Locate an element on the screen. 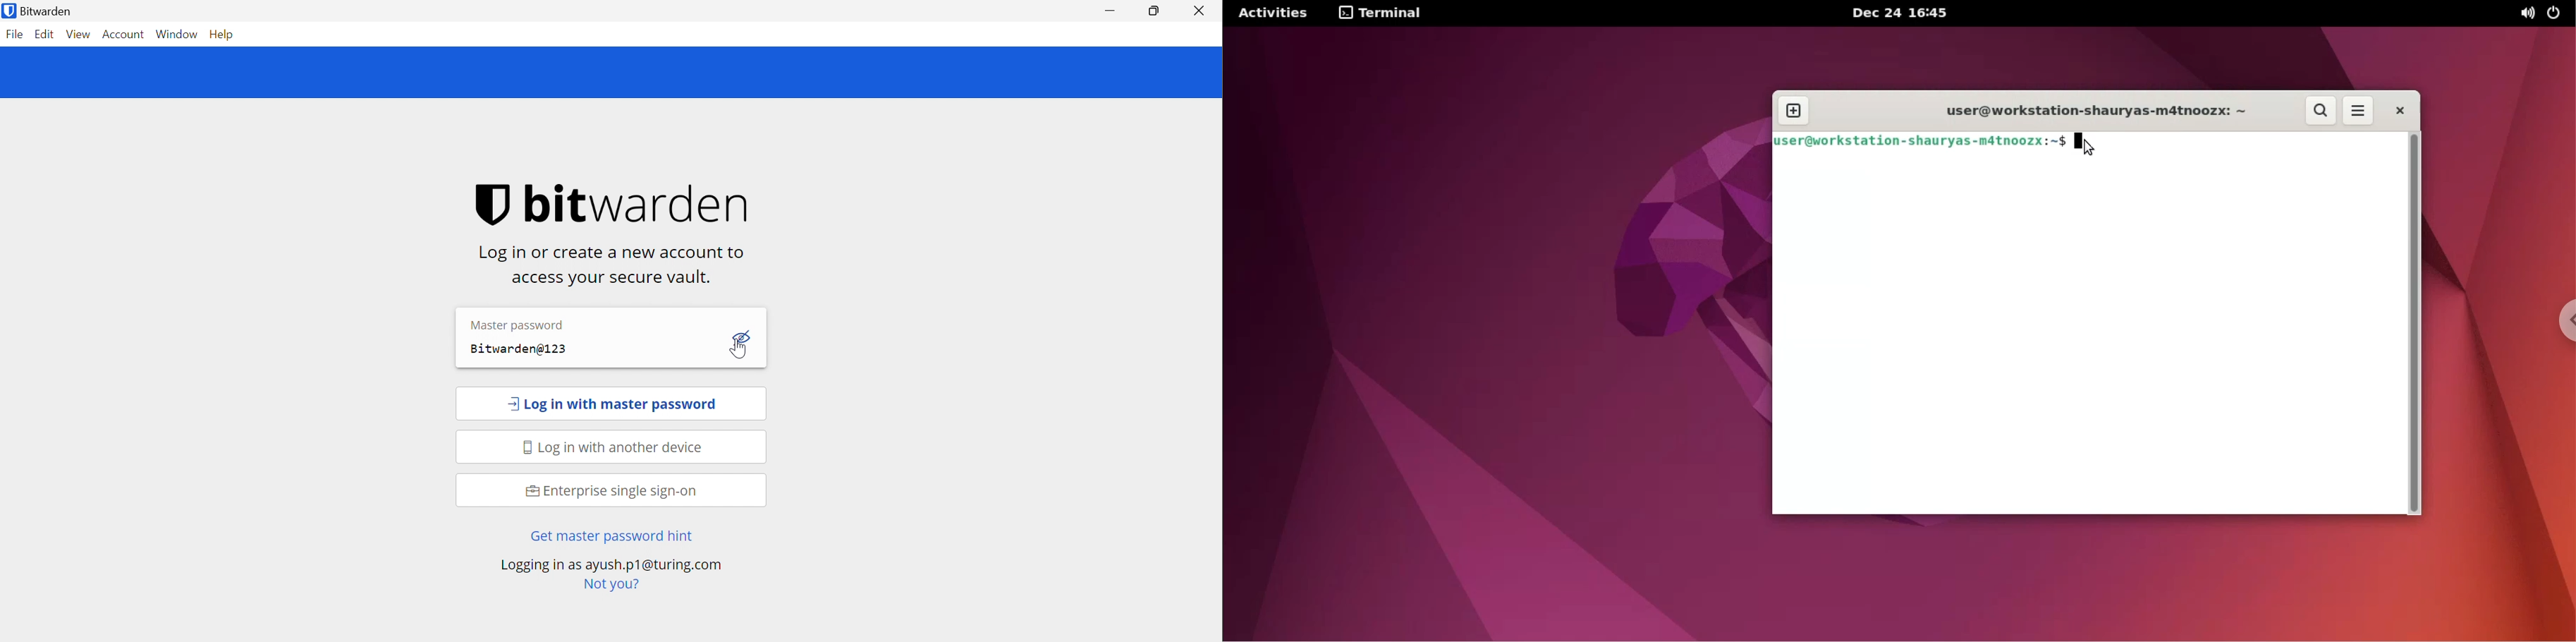 This screenshot has width=2576, height=644. Log in with another device is located at coordinates (616, 448).